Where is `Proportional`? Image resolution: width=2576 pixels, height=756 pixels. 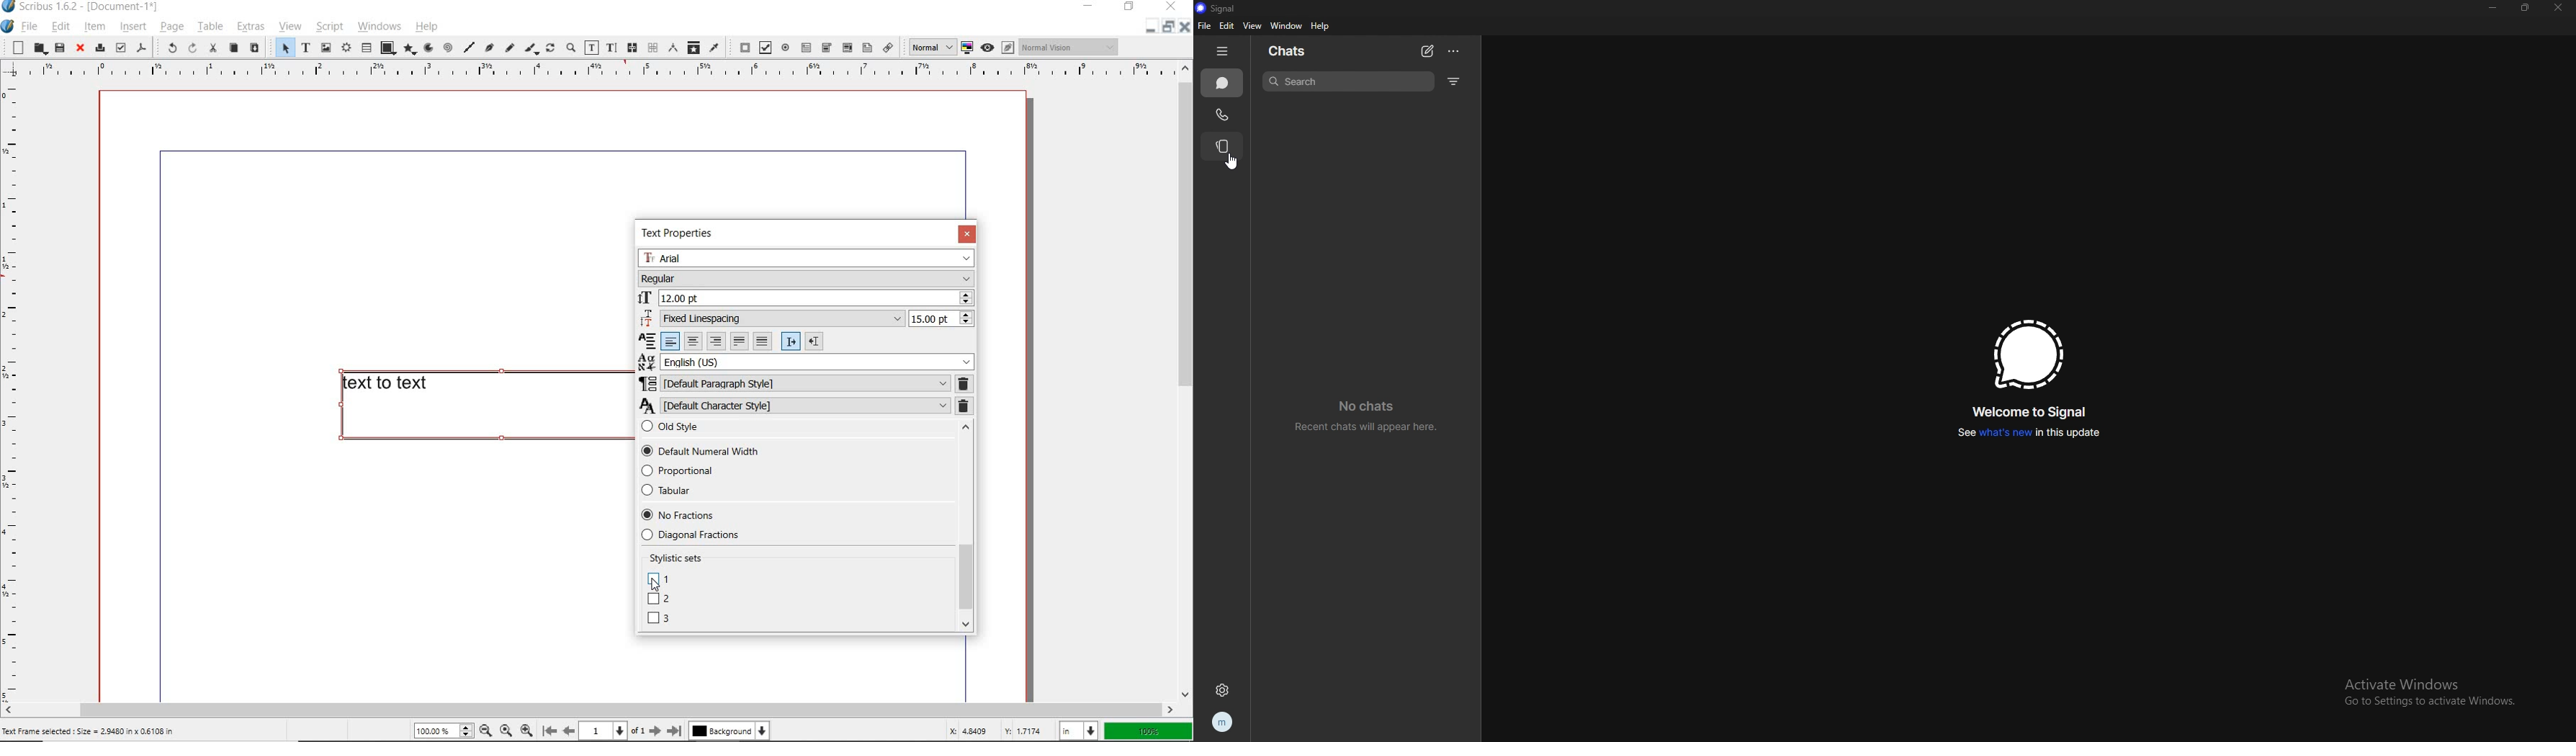
Proportional is located at coordinates (715, 470).